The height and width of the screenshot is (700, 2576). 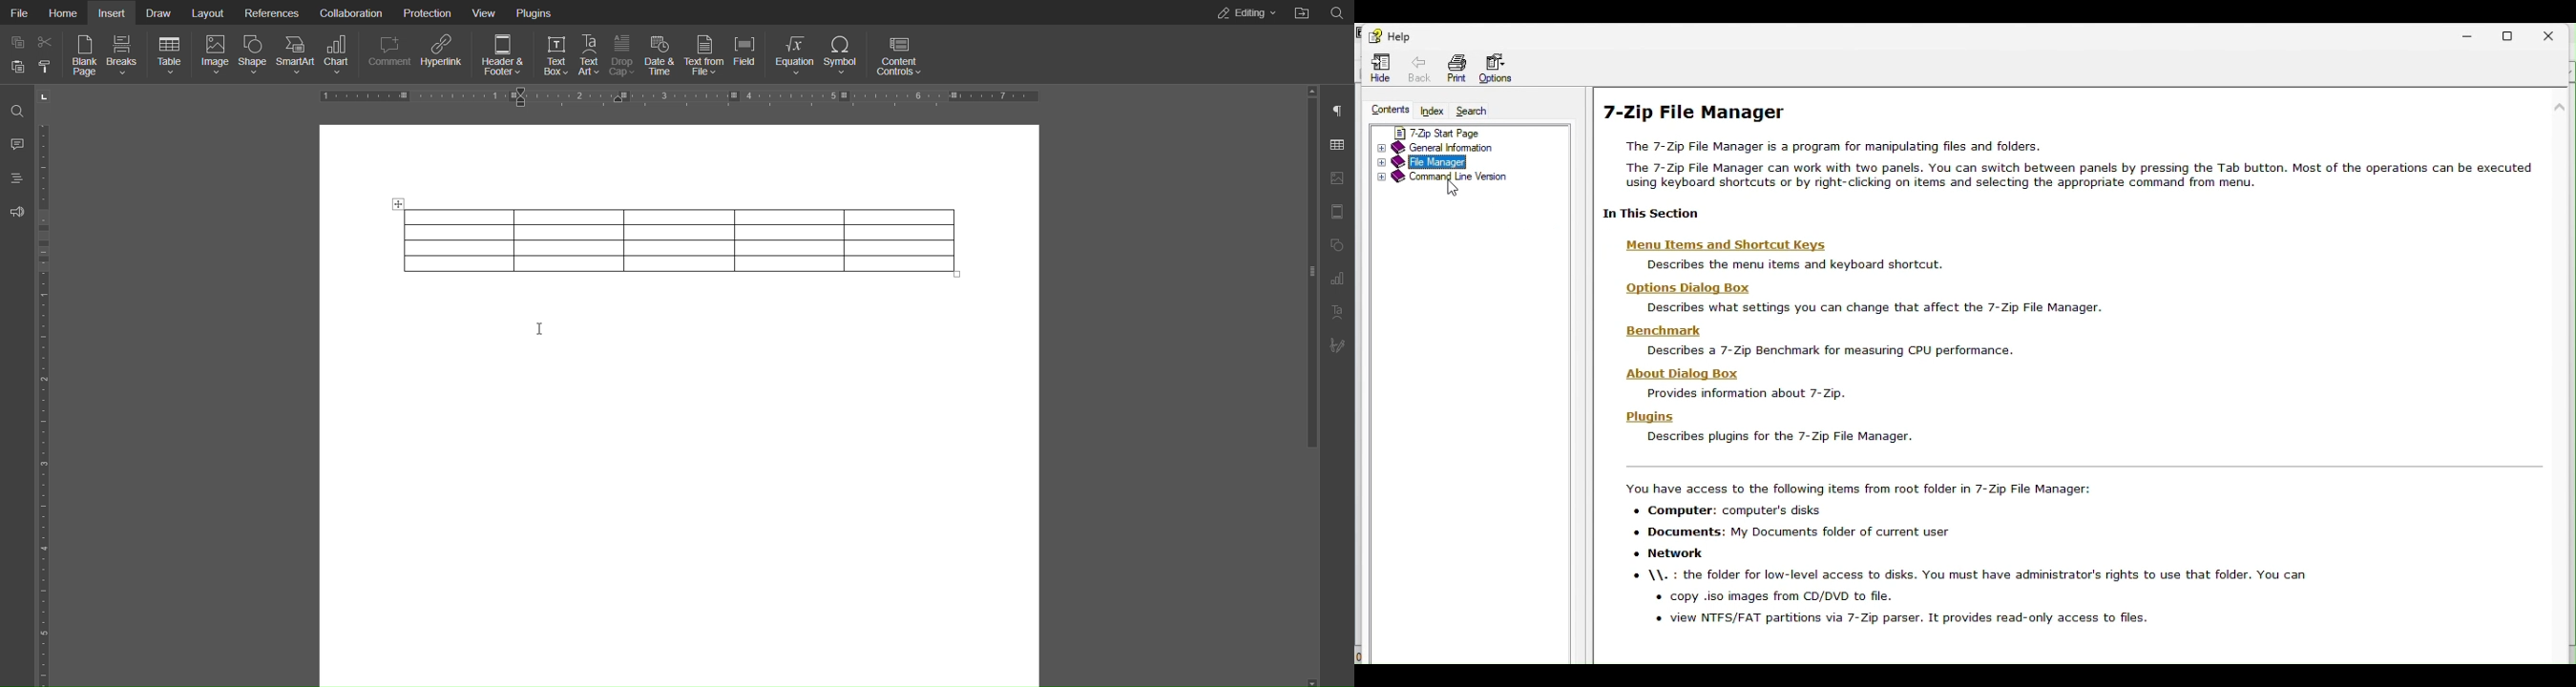 I want to click on Header Footer, so click(x=500, y=56).